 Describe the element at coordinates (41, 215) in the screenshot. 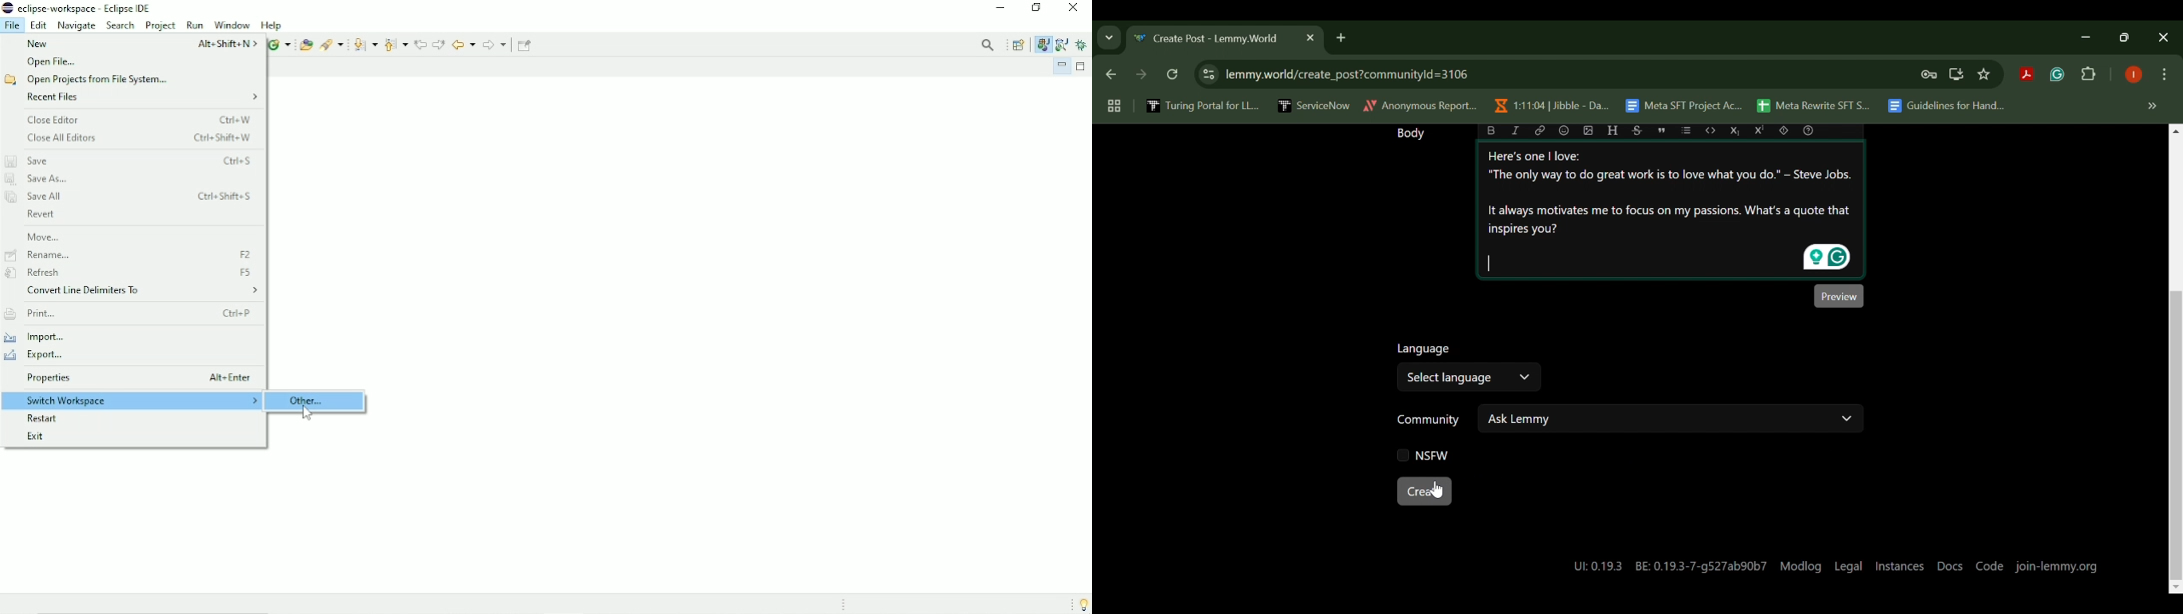

I see `Revert` at that location.